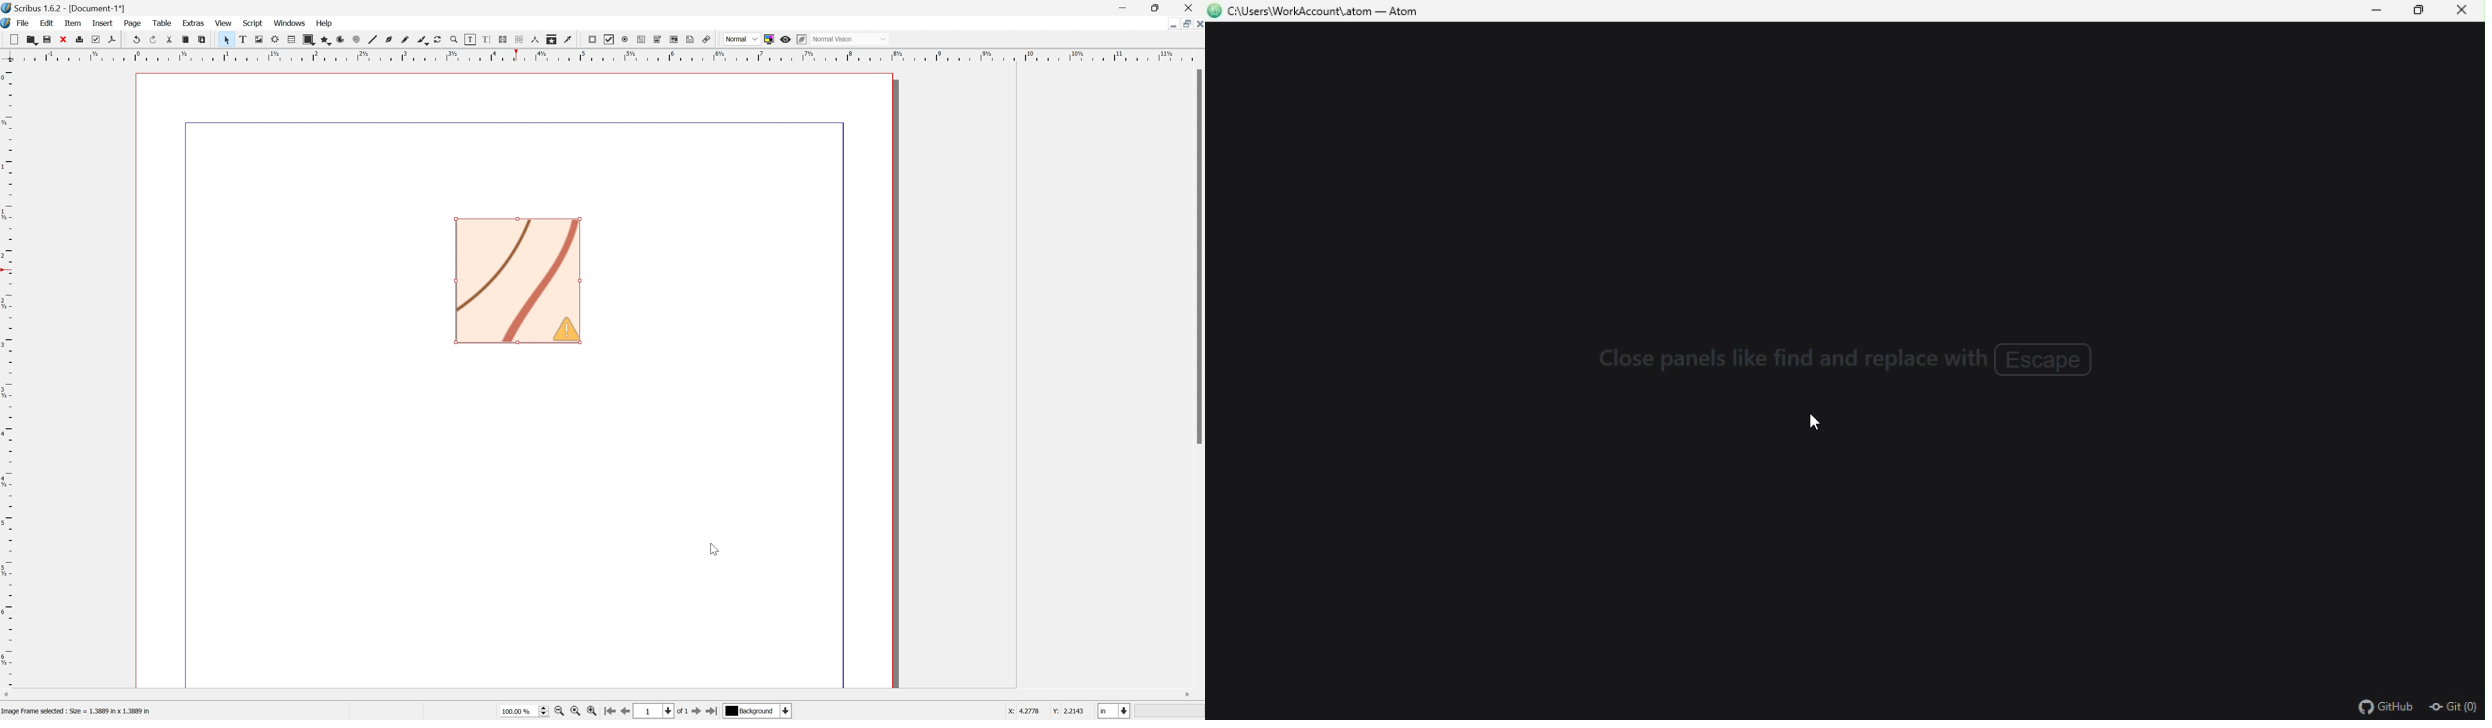 Image resolution: width=2492 pixels, height=728 pixels. I want to click on Copy, so click(185, 40).